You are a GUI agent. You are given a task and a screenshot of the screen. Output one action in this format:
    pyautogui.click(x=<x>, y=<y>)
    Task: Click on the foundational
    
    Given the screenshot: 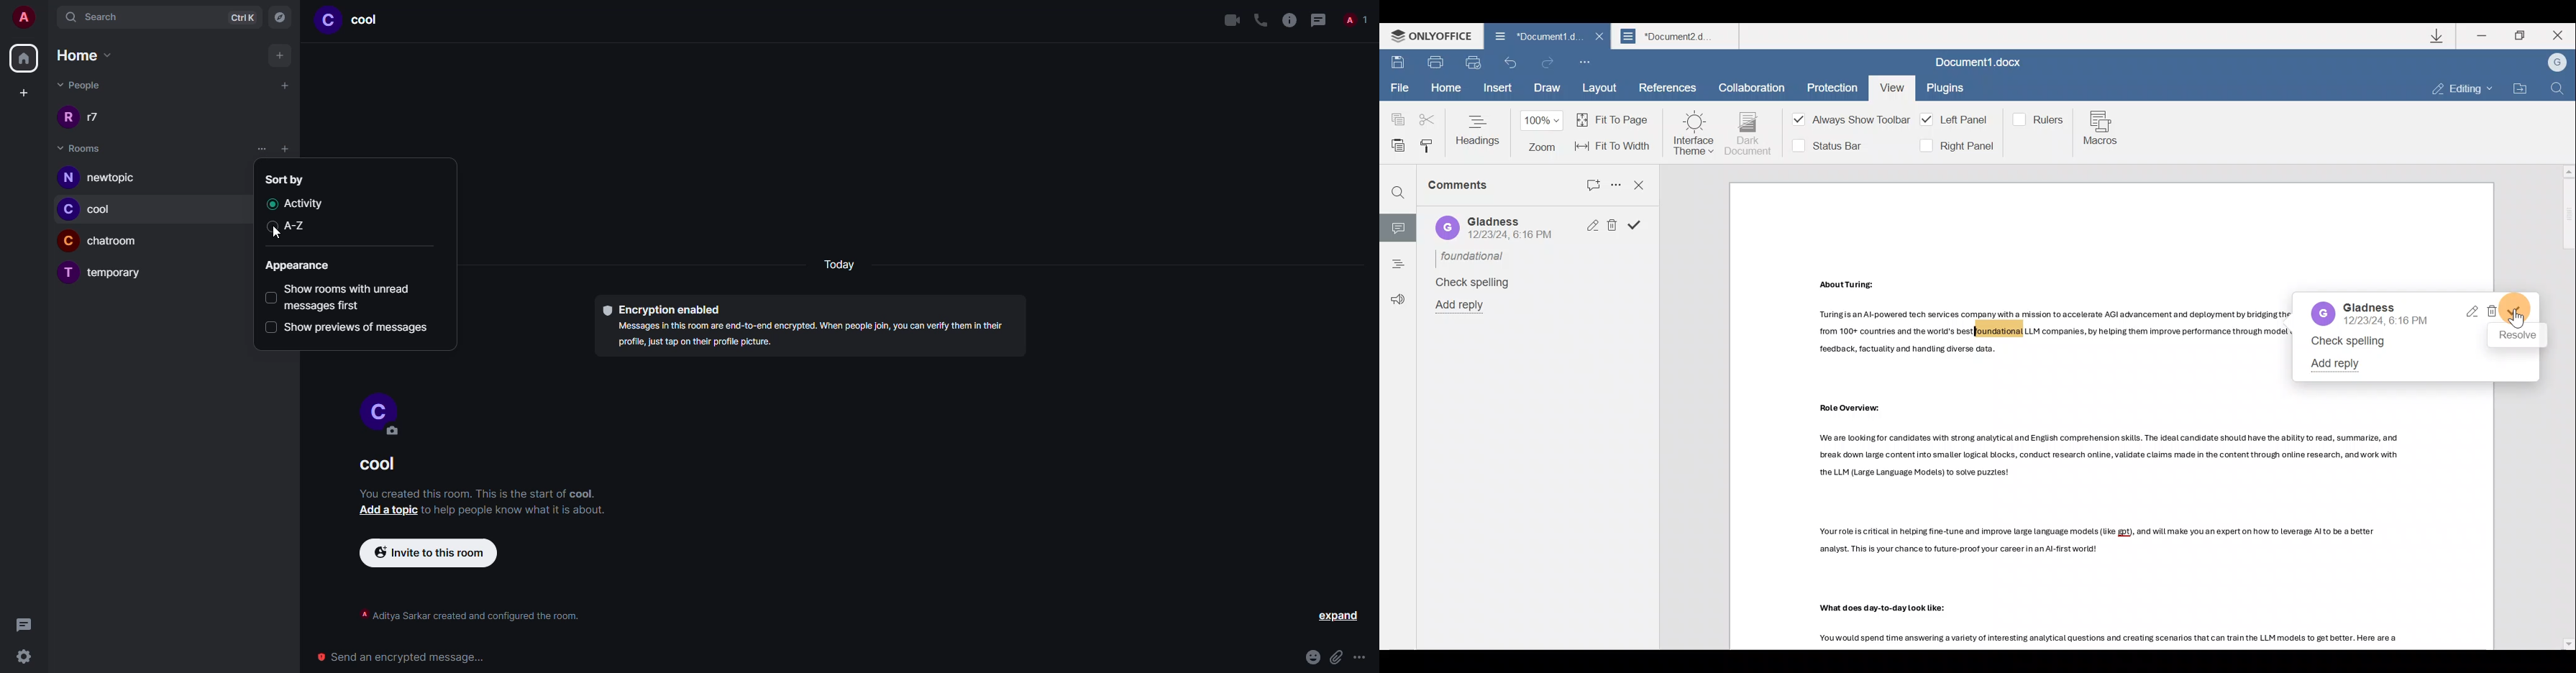 What is the action you would take?
    pyautogui.click(x=1474, y=255)
    